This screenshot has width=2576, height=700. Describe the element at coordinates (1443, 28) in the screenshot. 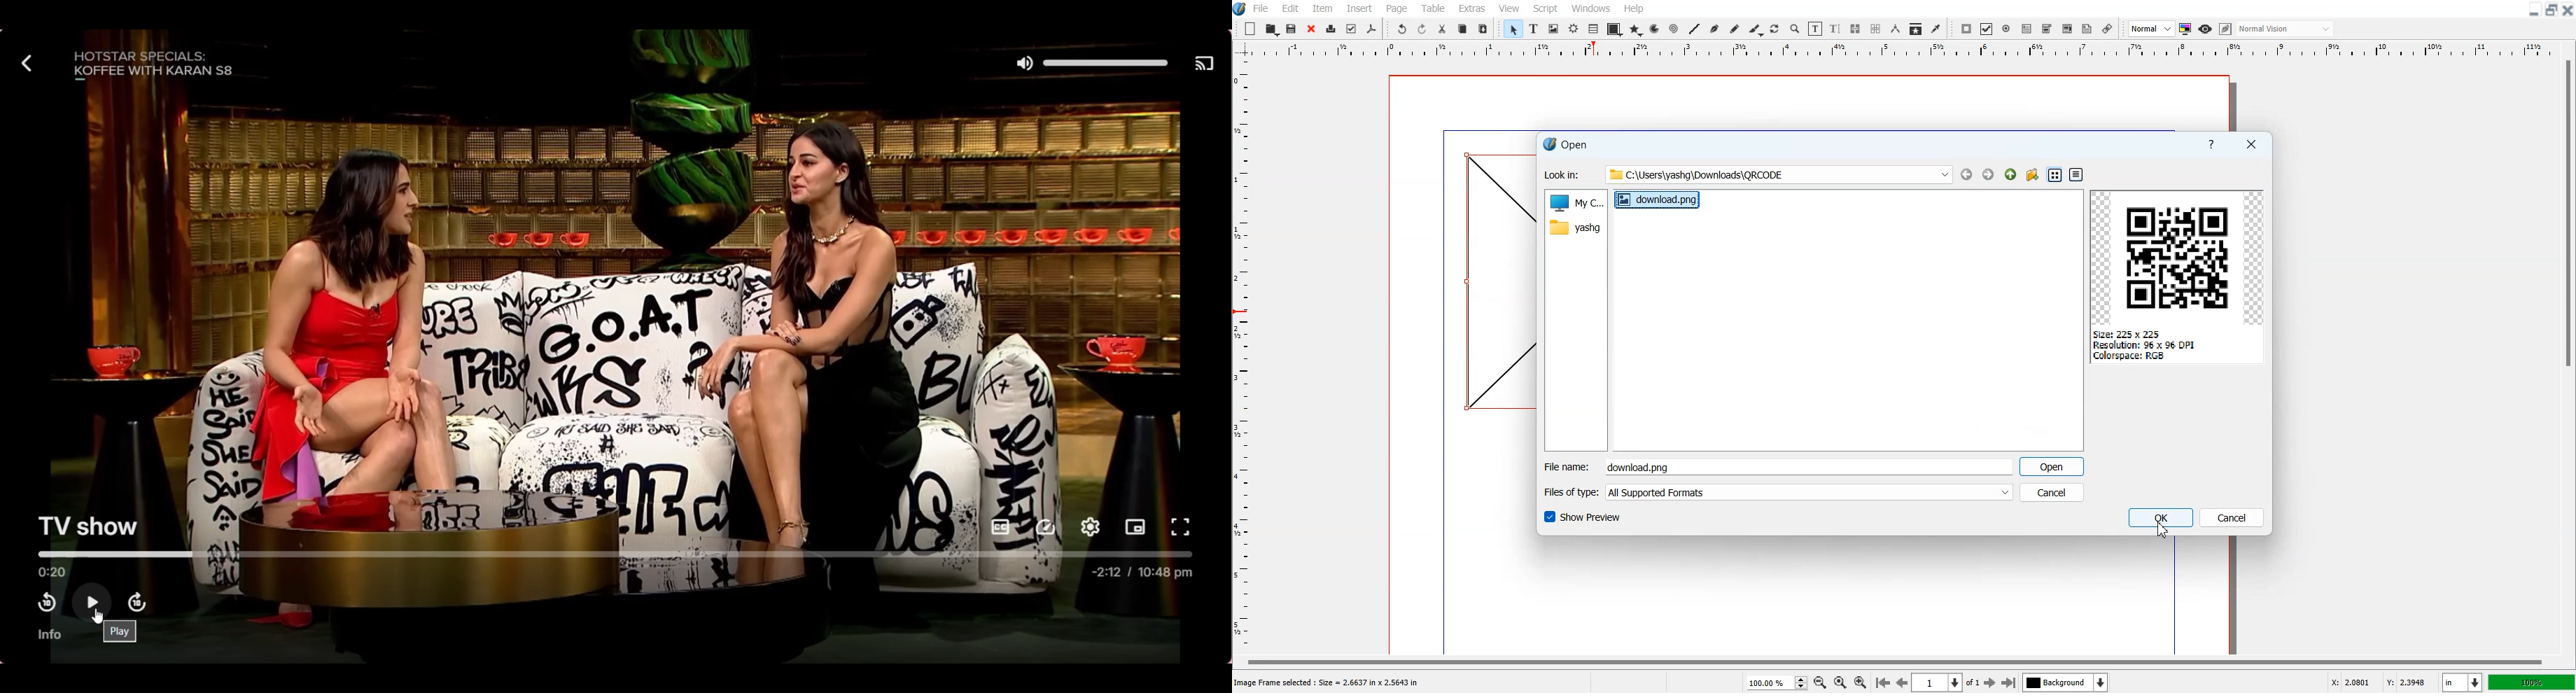

I see `Cut` at that location.